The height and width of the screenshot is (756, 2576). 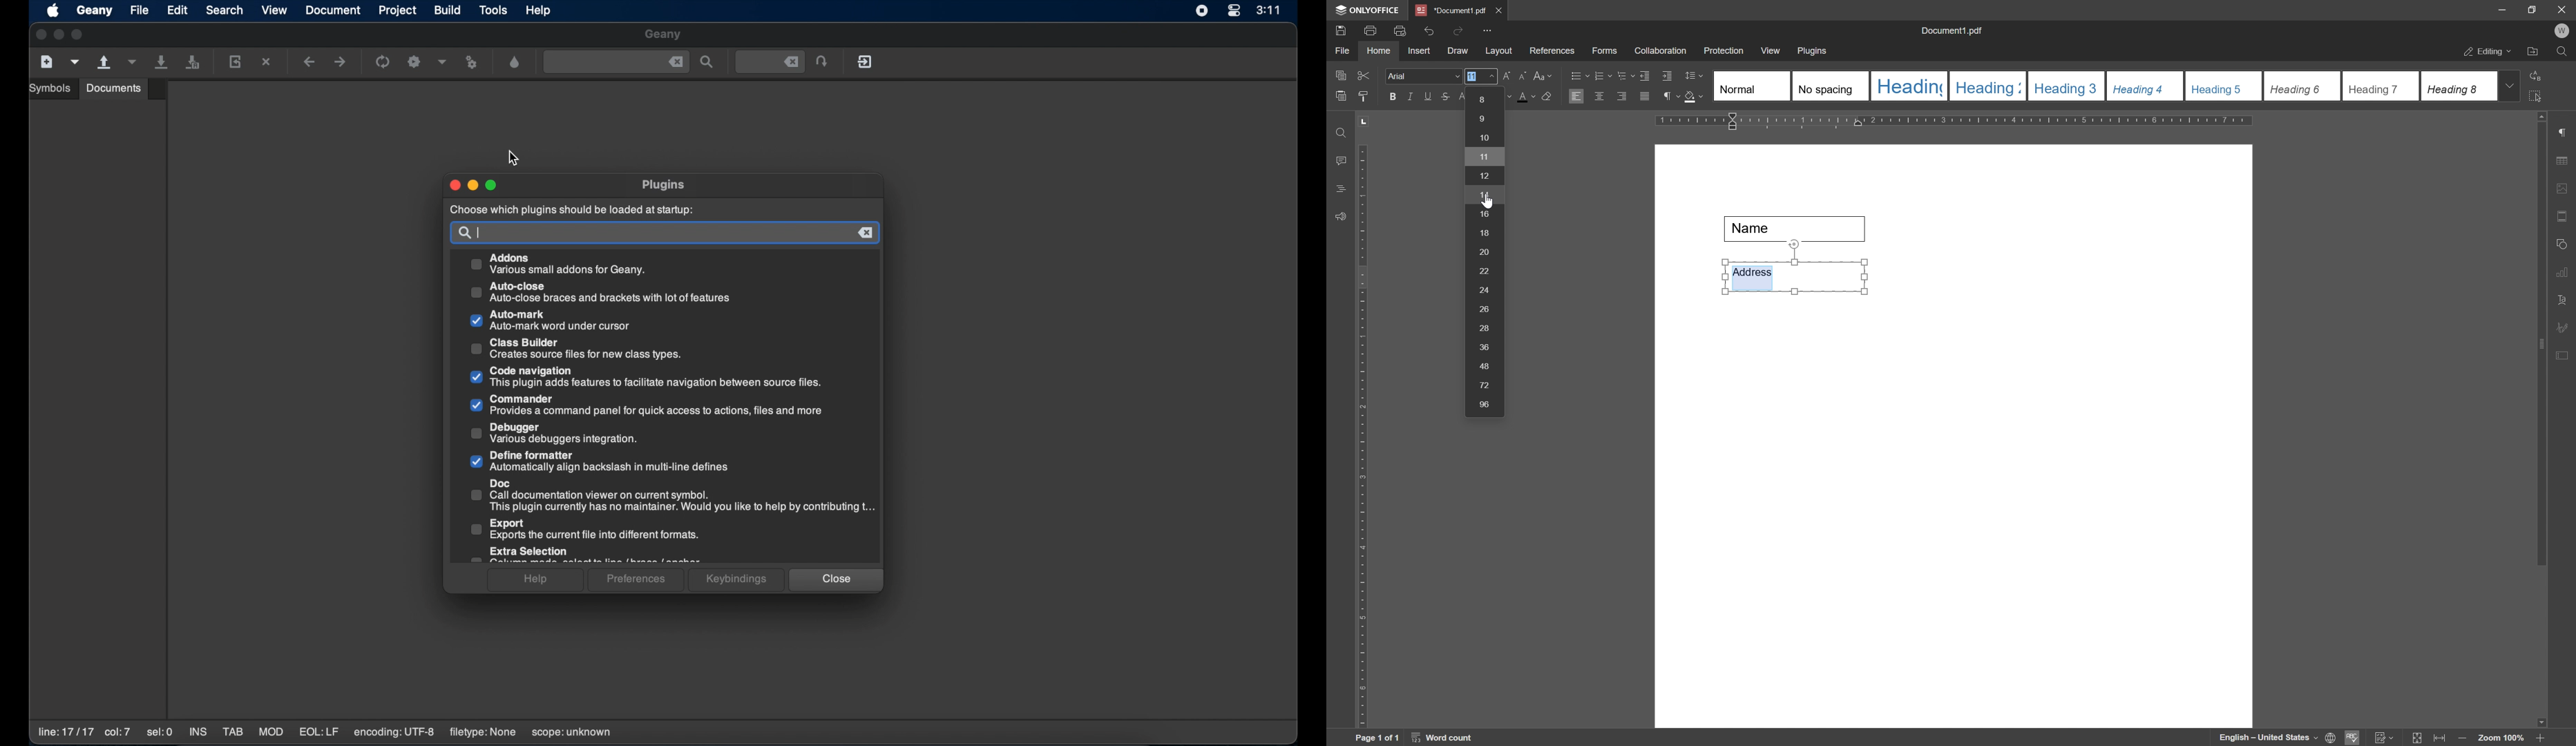 I want to click on home, so click(x=1379, y=51).